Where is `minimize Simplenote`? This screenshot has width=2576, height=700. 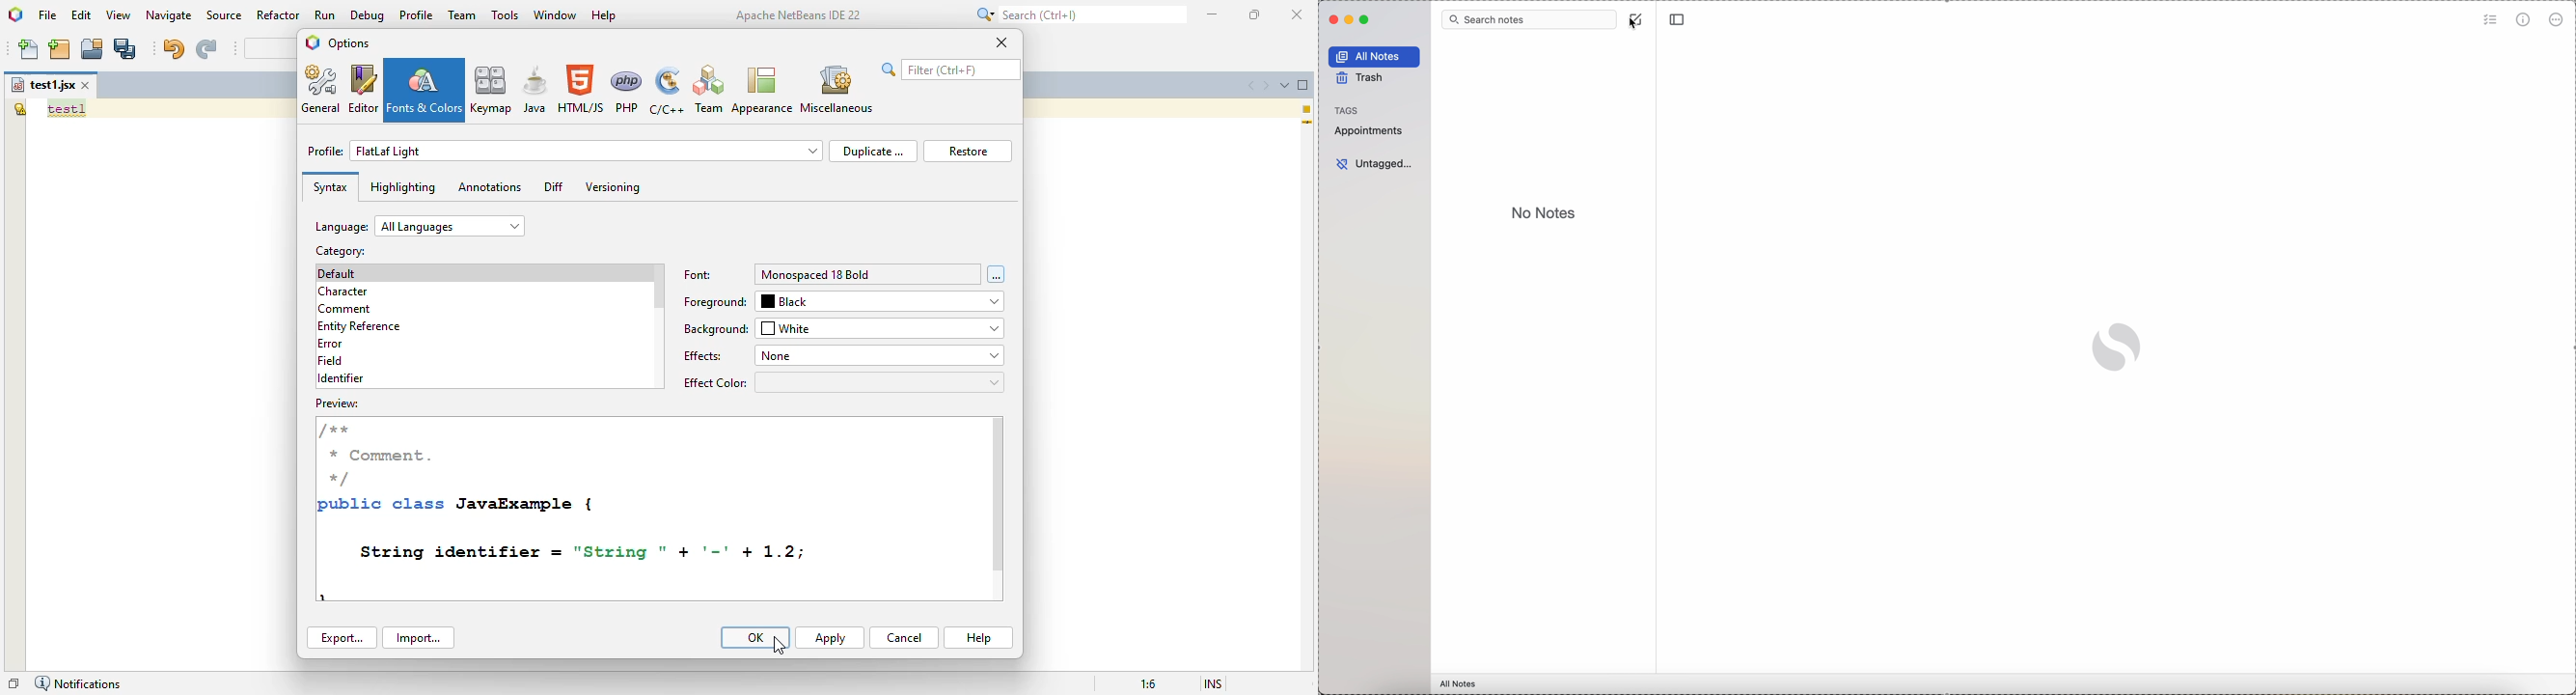
minimize Simplenote is located at coordinates (1350, 19).